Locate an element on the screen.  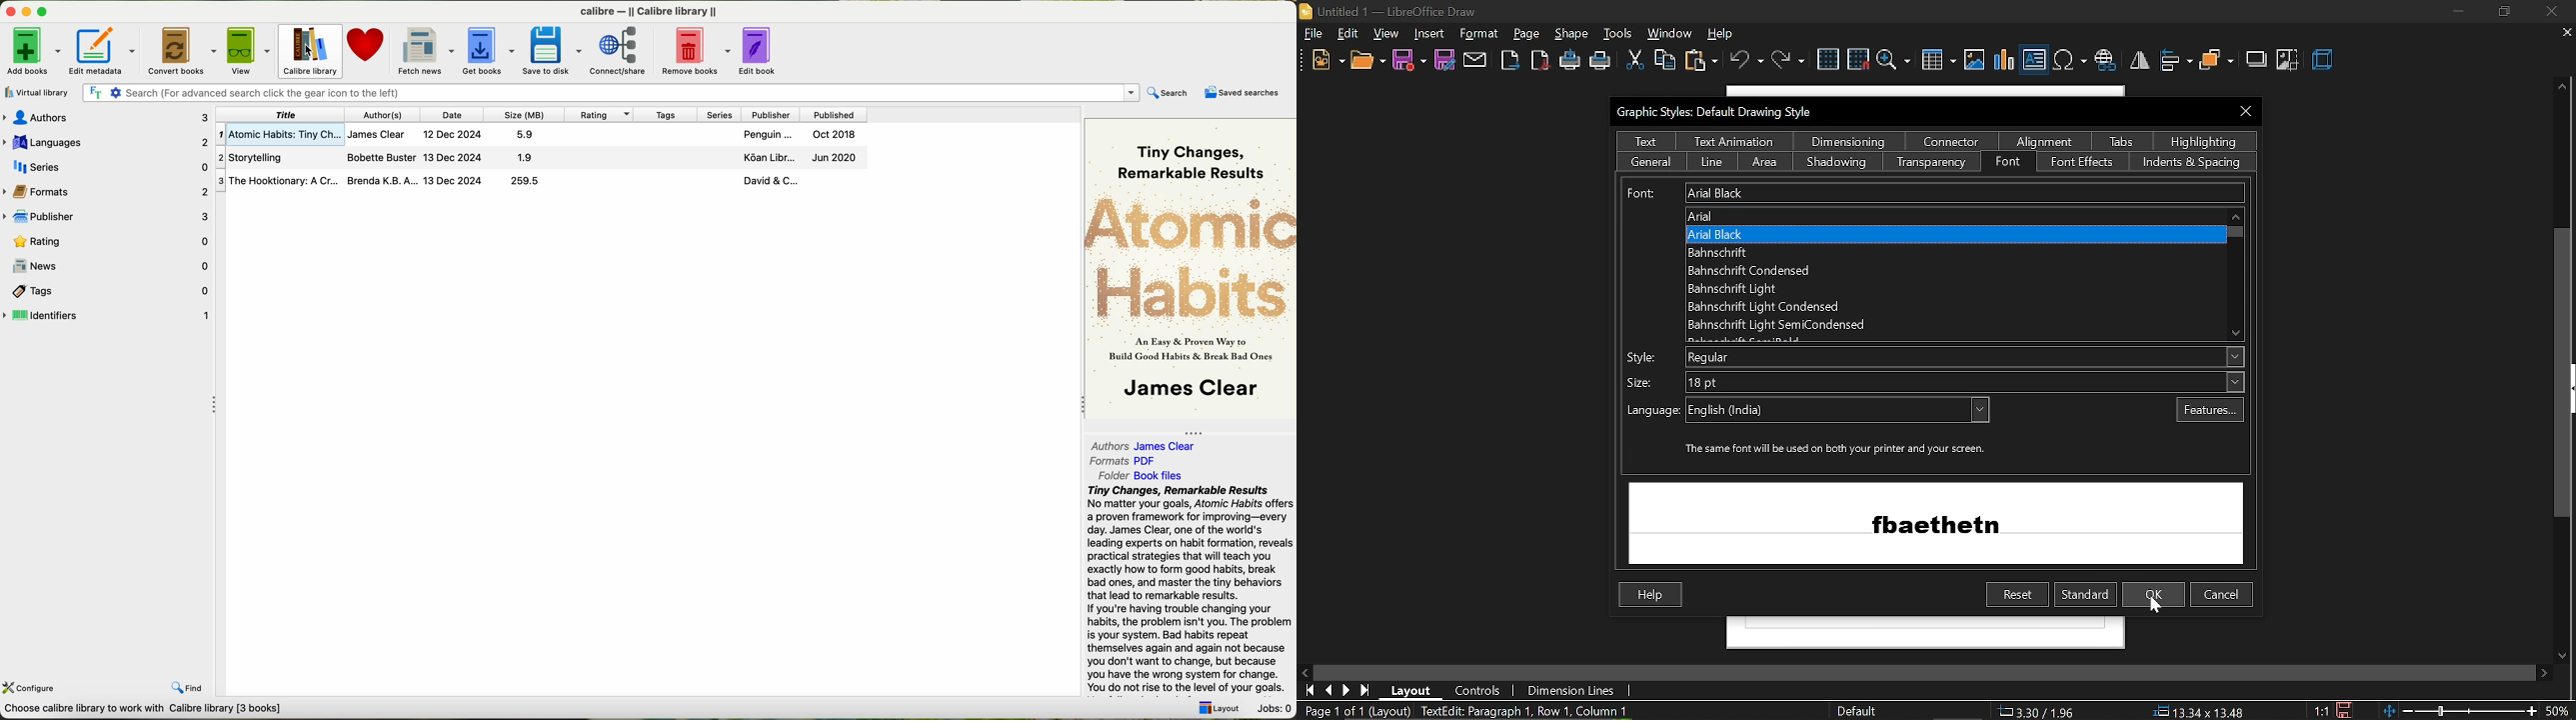
tabs is located at coordinates (2121, 141).